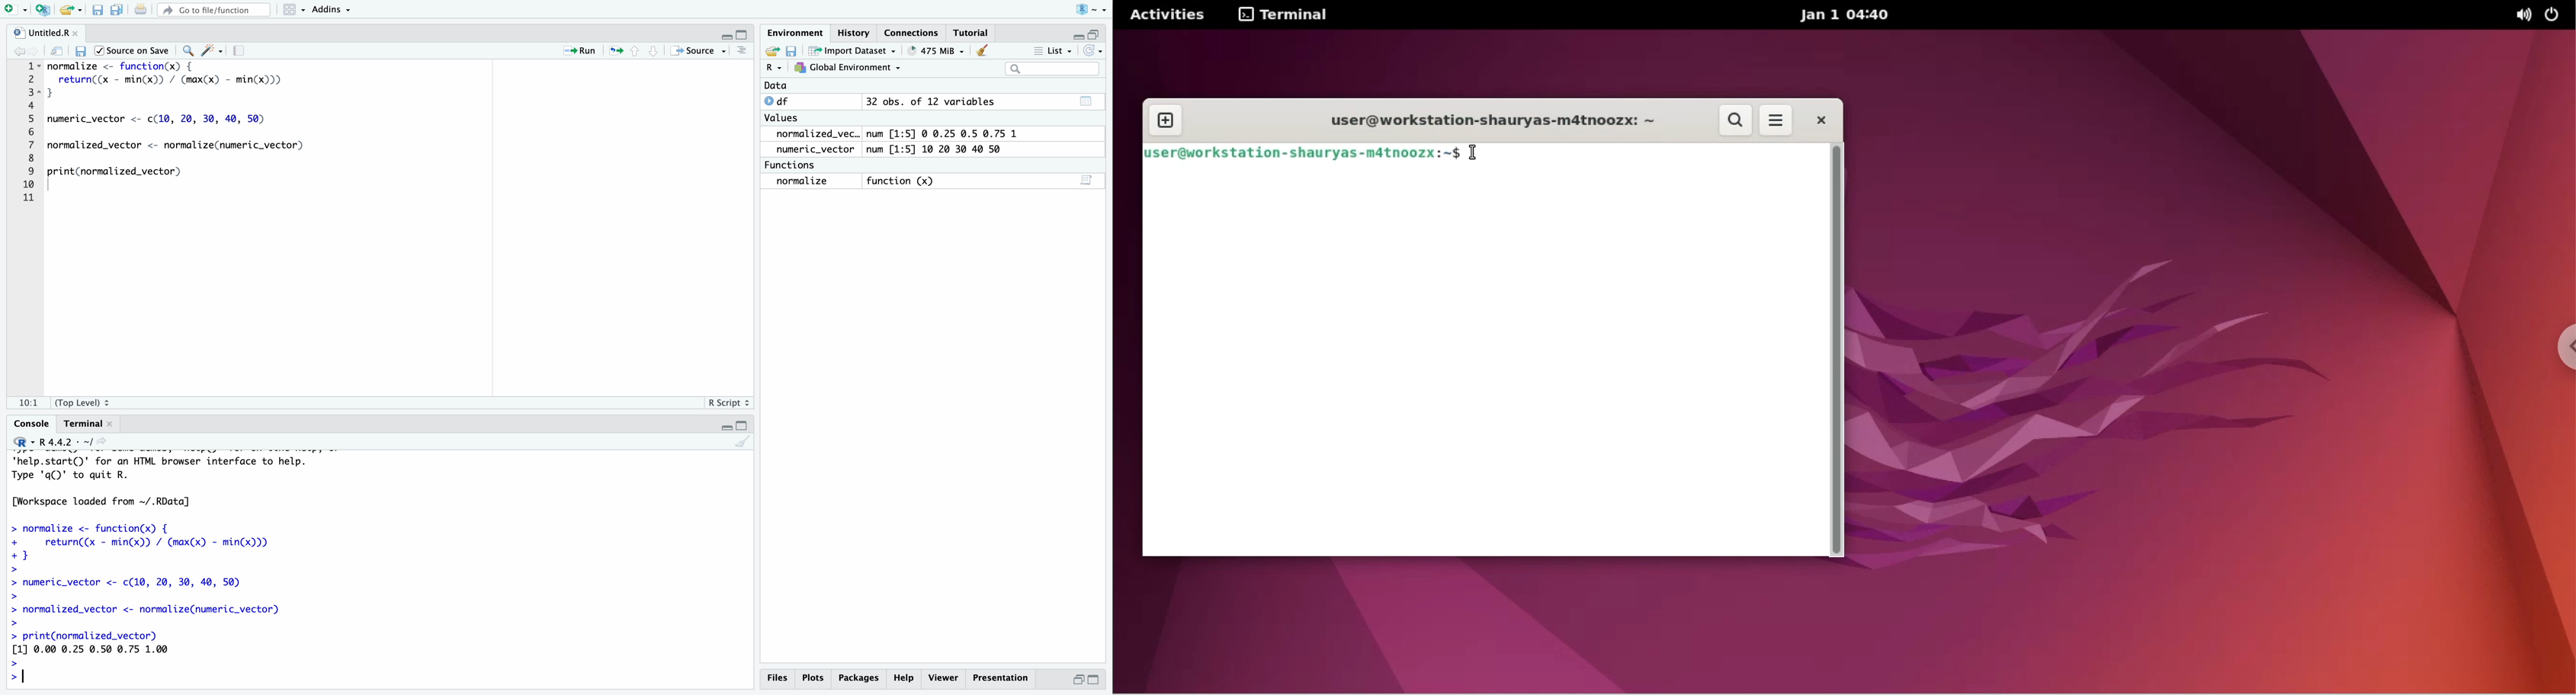 The height and width of the screenshot is (700, 2576). I want to click on Presentation, so click(1000, 678).